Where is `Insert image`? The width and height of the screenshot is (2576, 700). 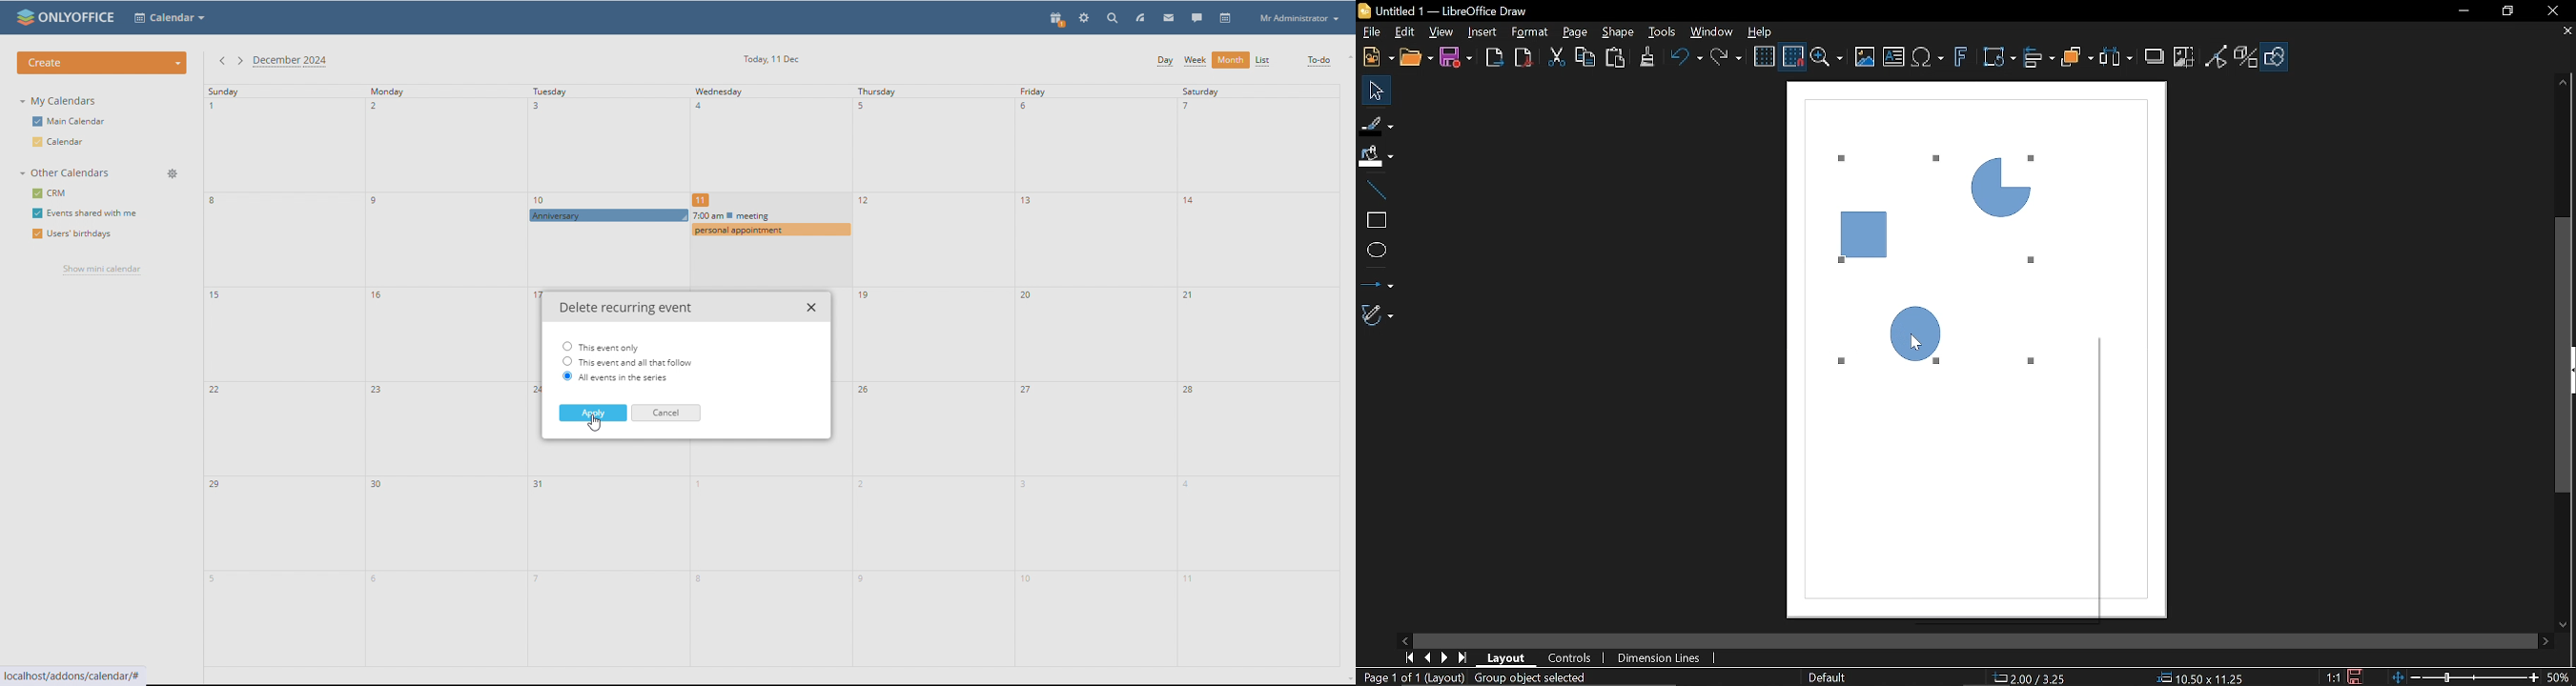 Insert image is located at coordinates (1865, 57).